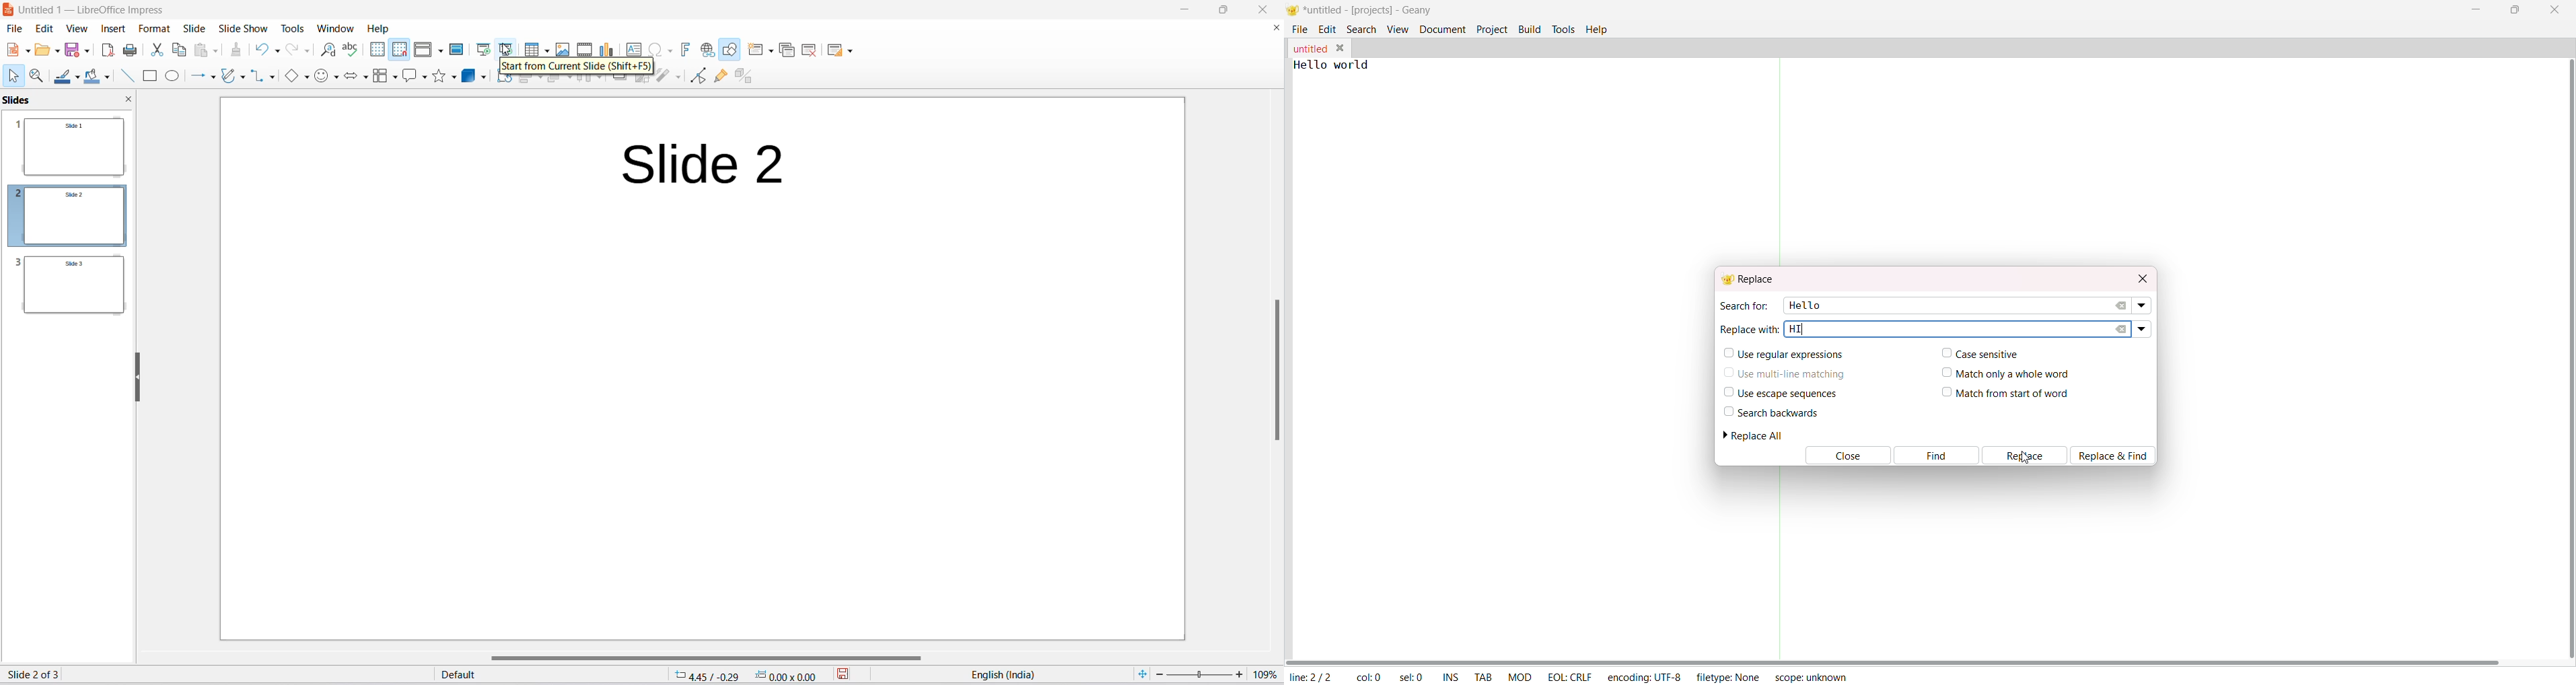  Describe the element at coordinates (63, 78) in the screenshot. I see `line color` at that location.